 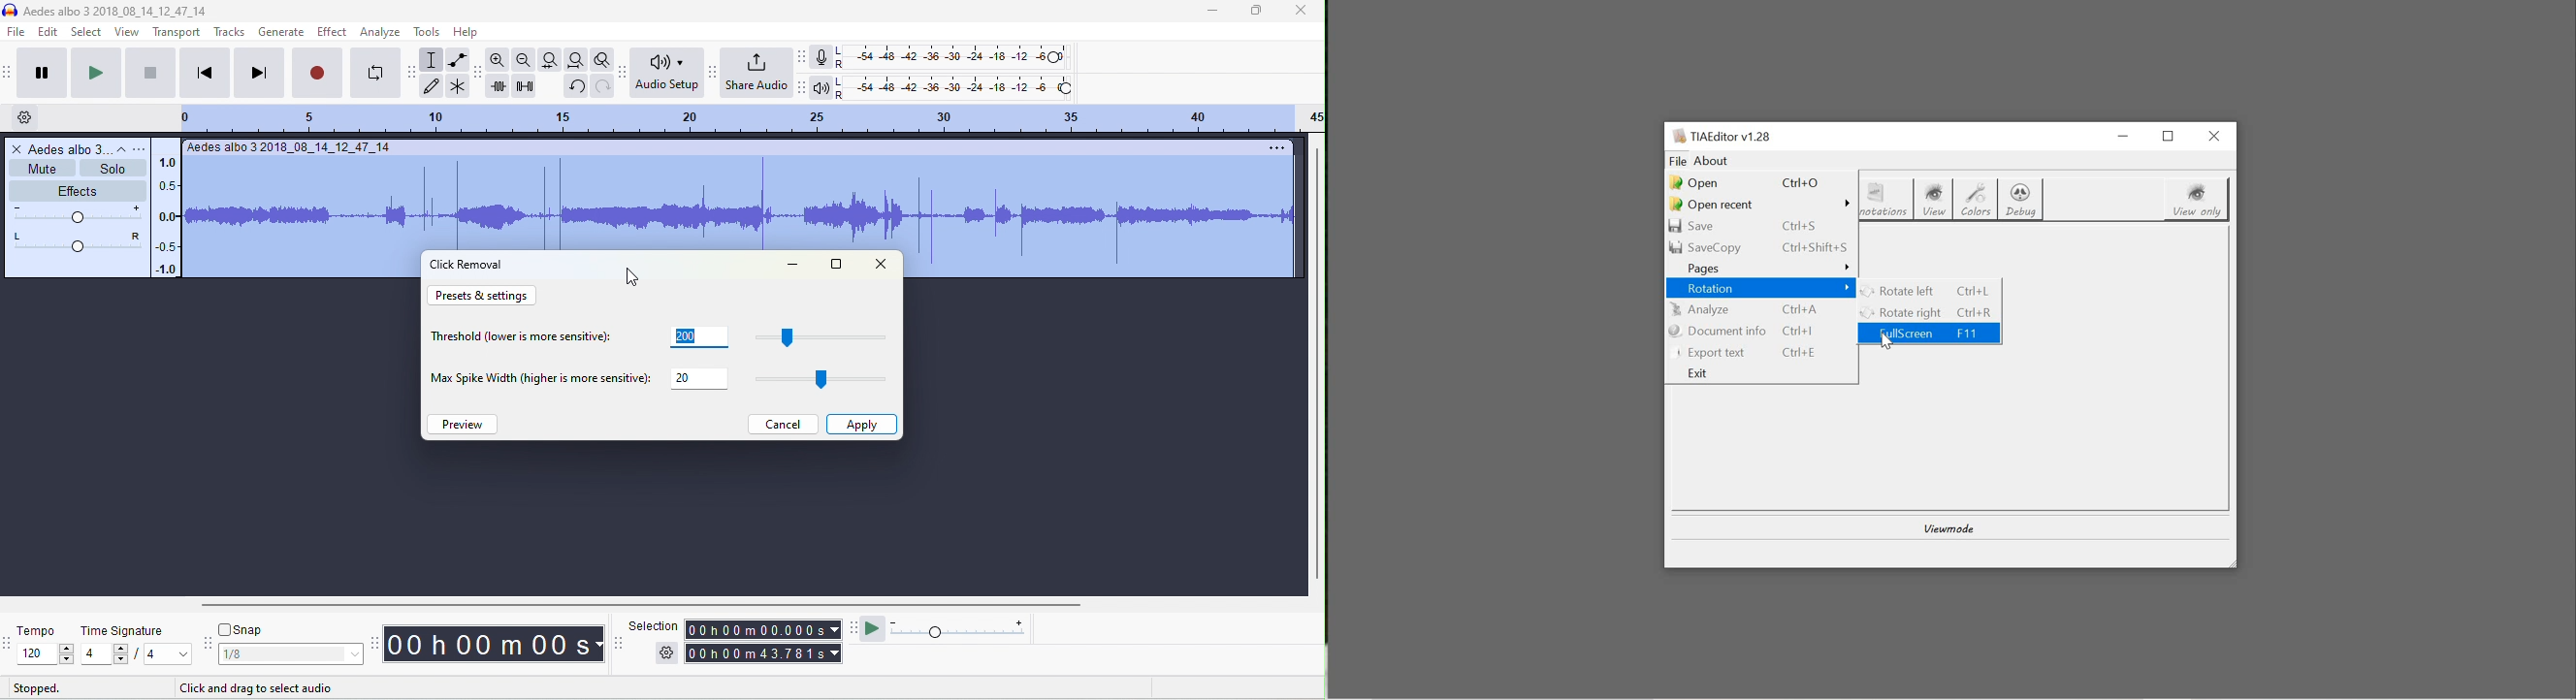 What do you see at coordinates (458, 60) in the screenshot?
I see `envelop tool` at bounding box center [458, 60].